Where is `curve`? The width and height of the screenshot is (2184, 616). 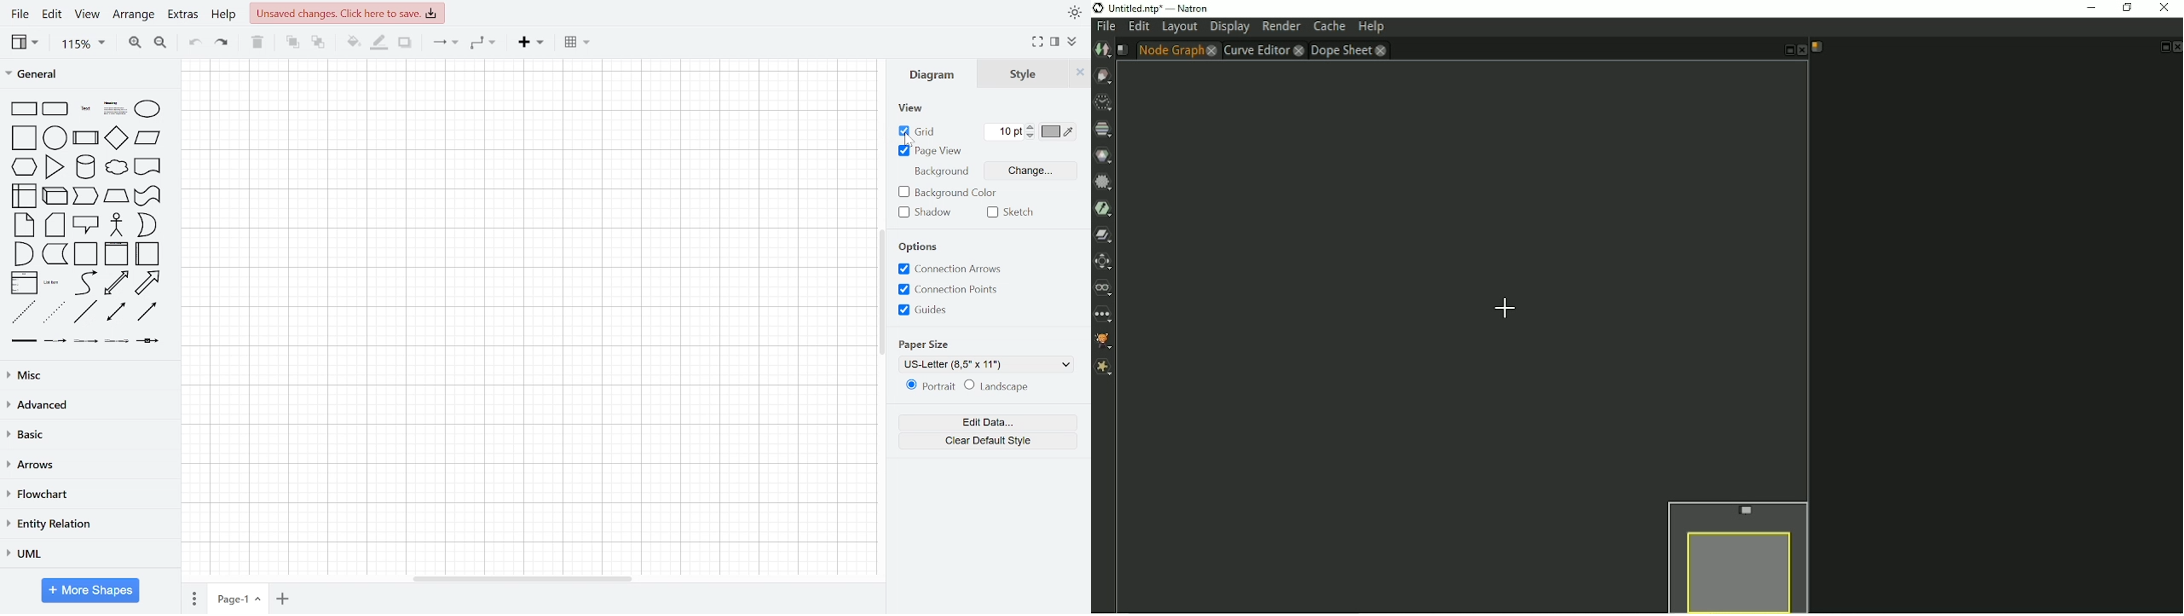
curve is located at coordinates (88, 283).